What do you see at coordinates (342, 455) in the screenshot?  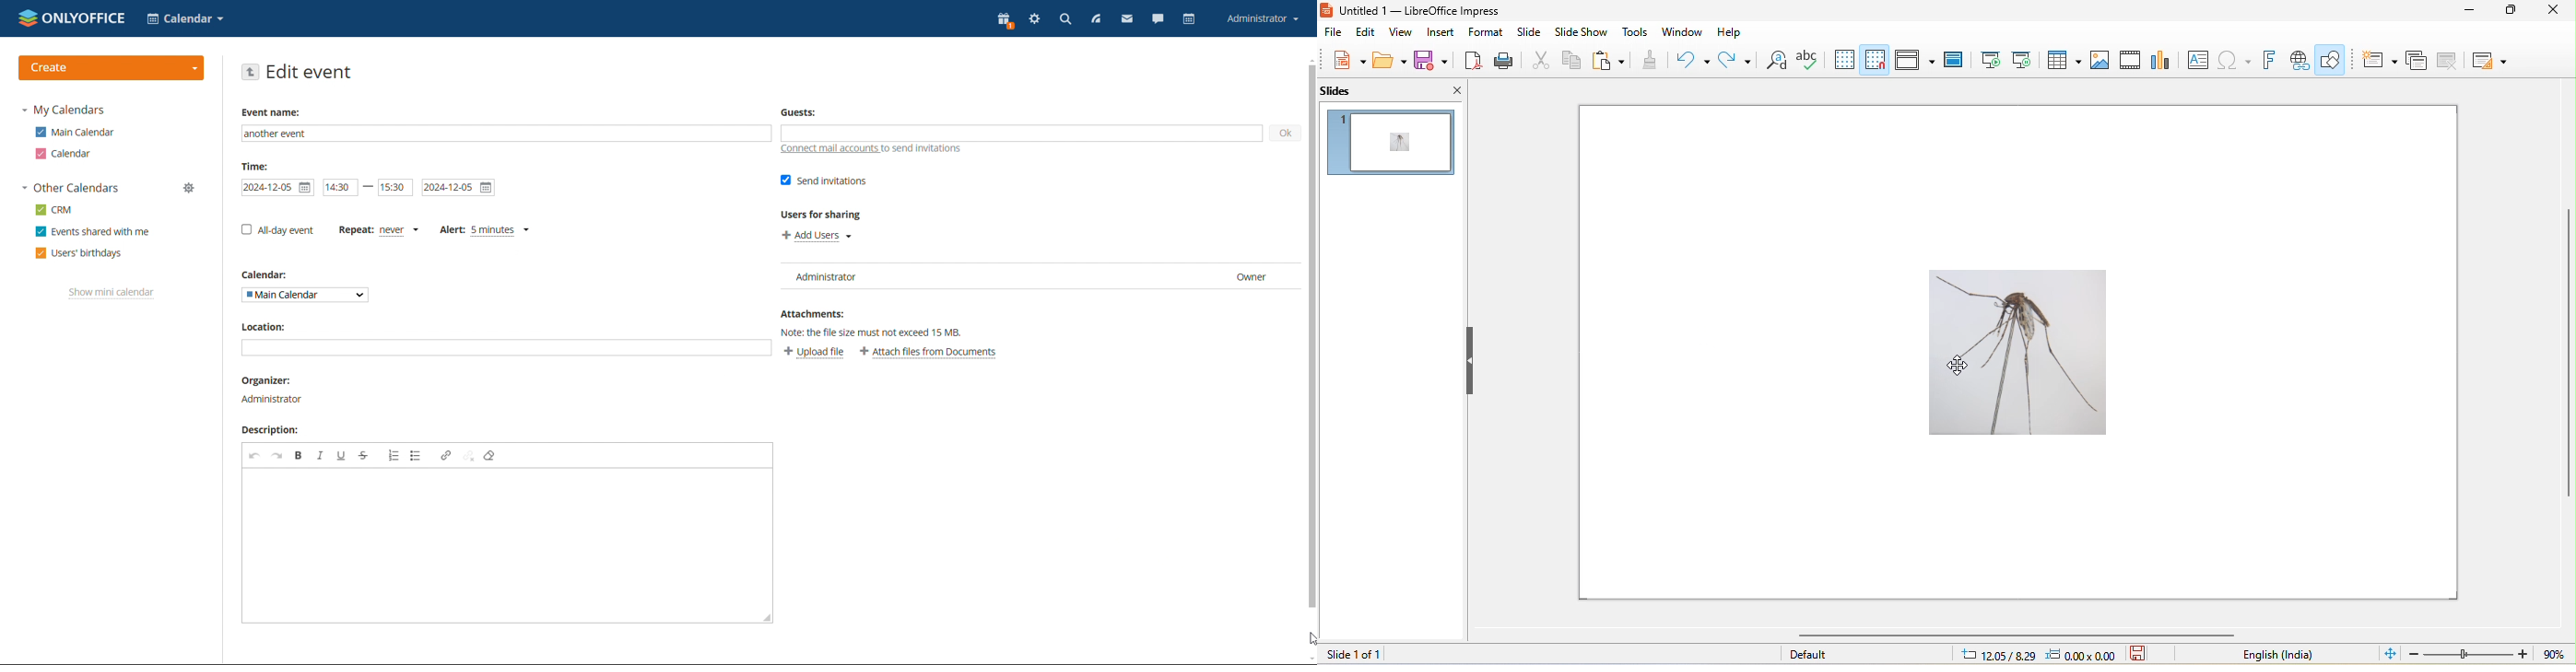 I see `underline` at bounding box center [342, 455].